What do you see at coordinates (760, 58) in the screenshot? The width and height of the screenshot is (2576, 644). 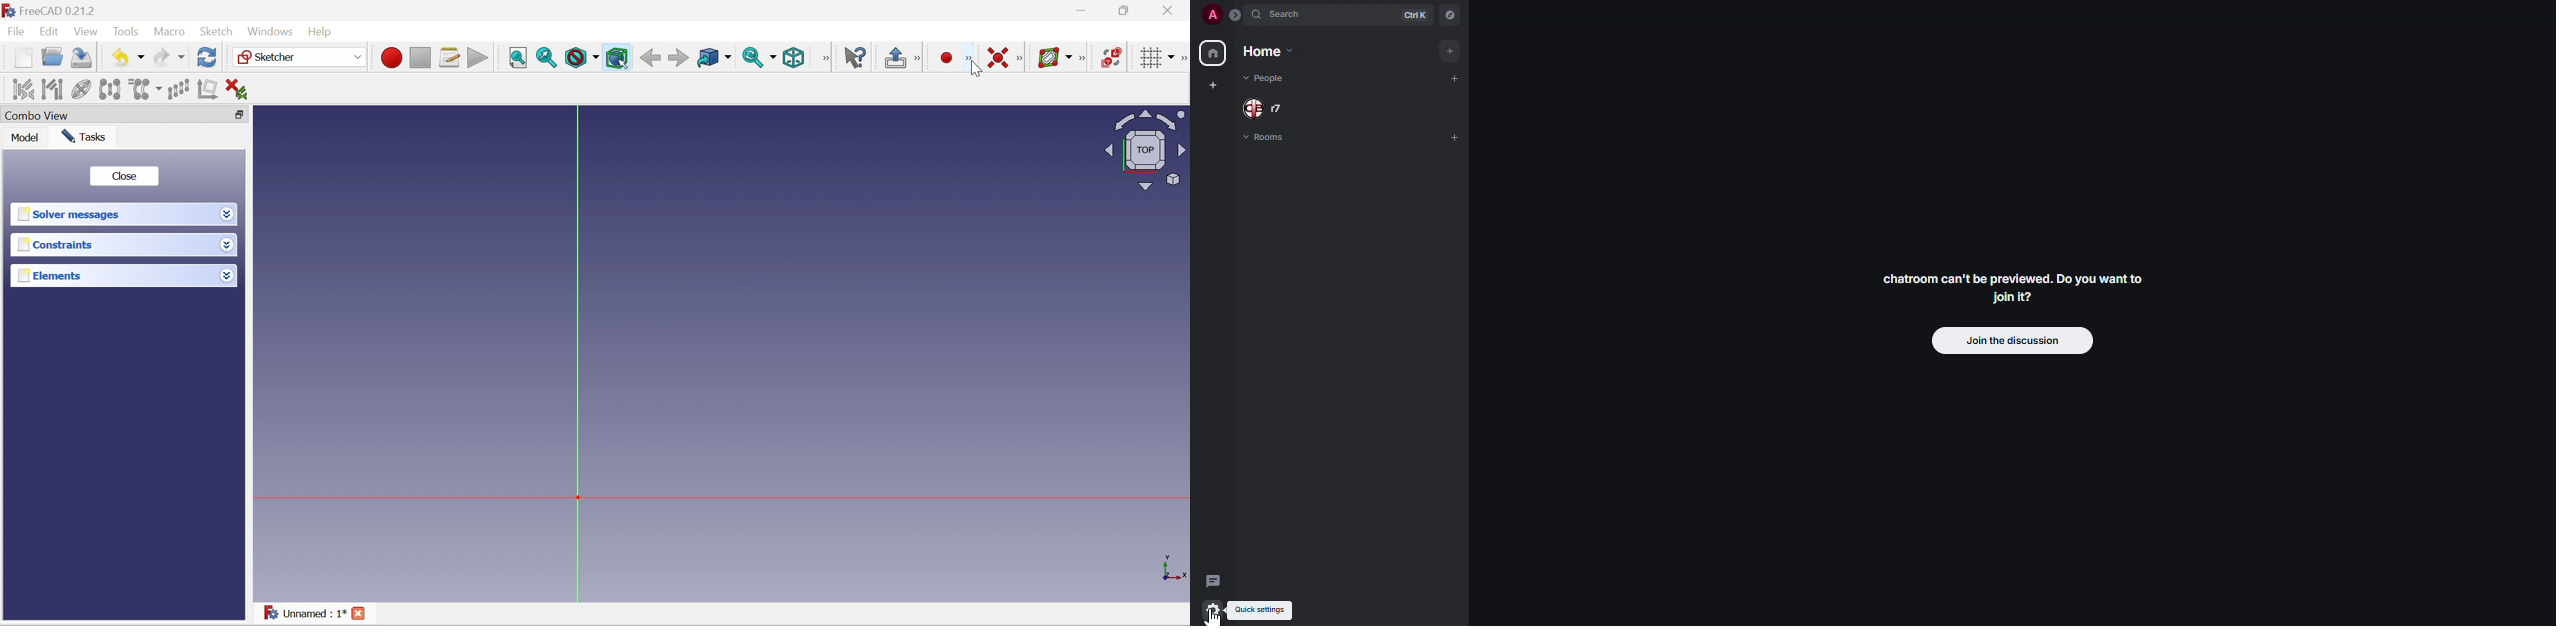 I see `Sync view` at bounding box center [760, 58].